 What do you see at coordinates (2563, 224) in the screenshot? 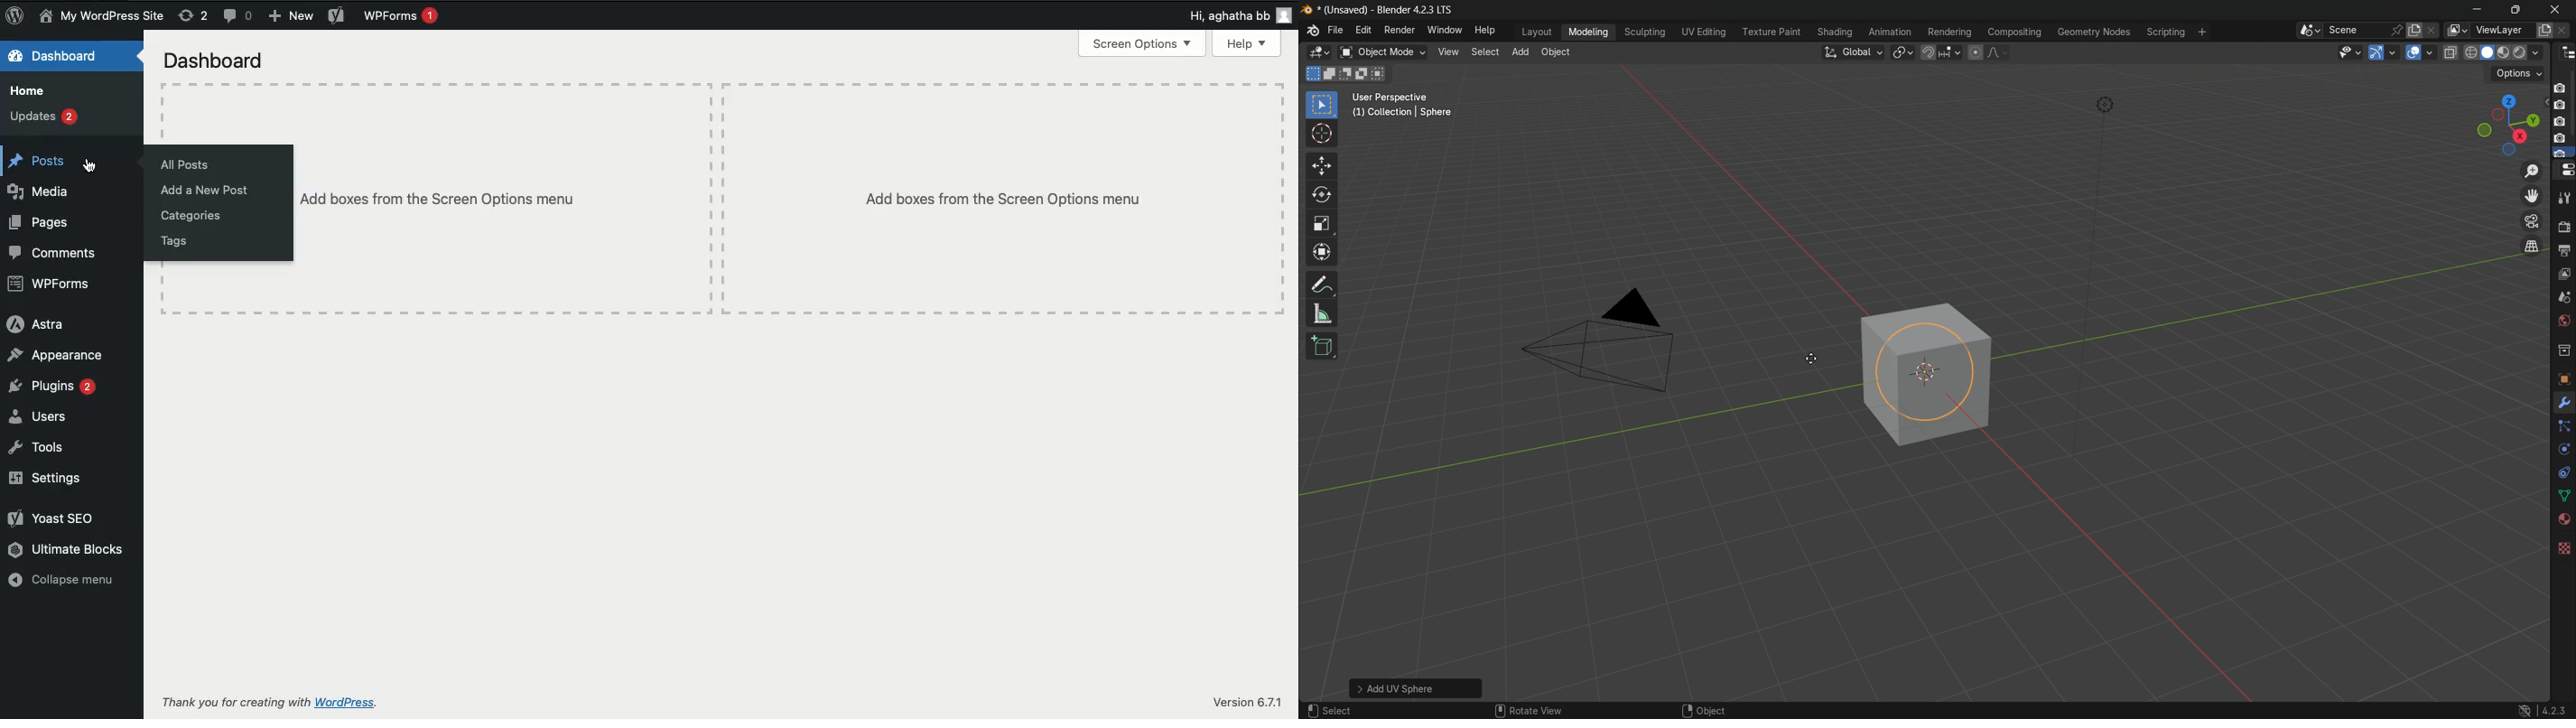
I see `render` at bounding box center [2563, 224].